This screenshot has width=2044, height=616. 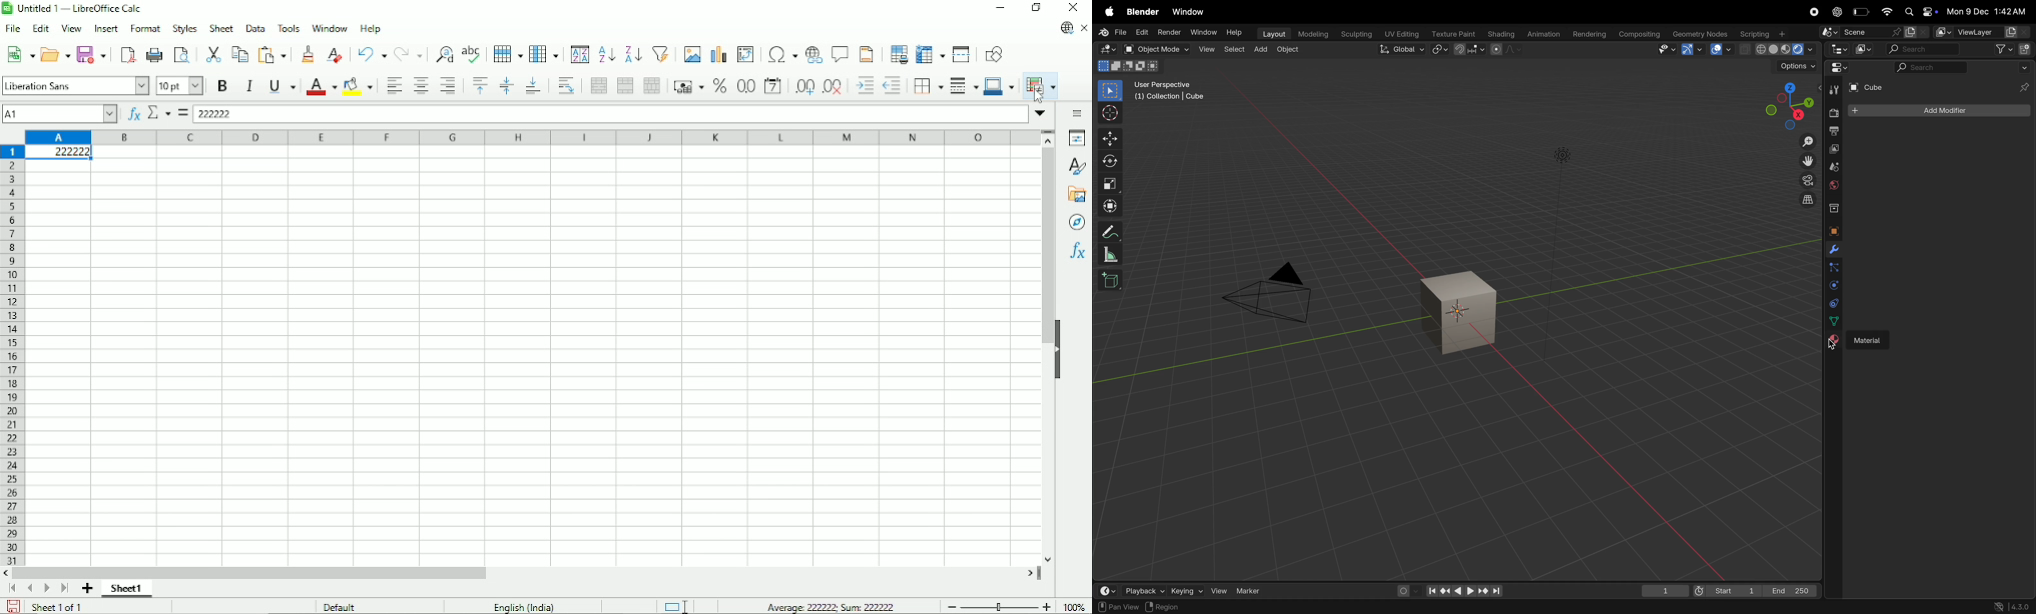 What do you see at coordinates (1870, 31) in the screenshot?
I see `scene` at bounding box center [1870, 31].